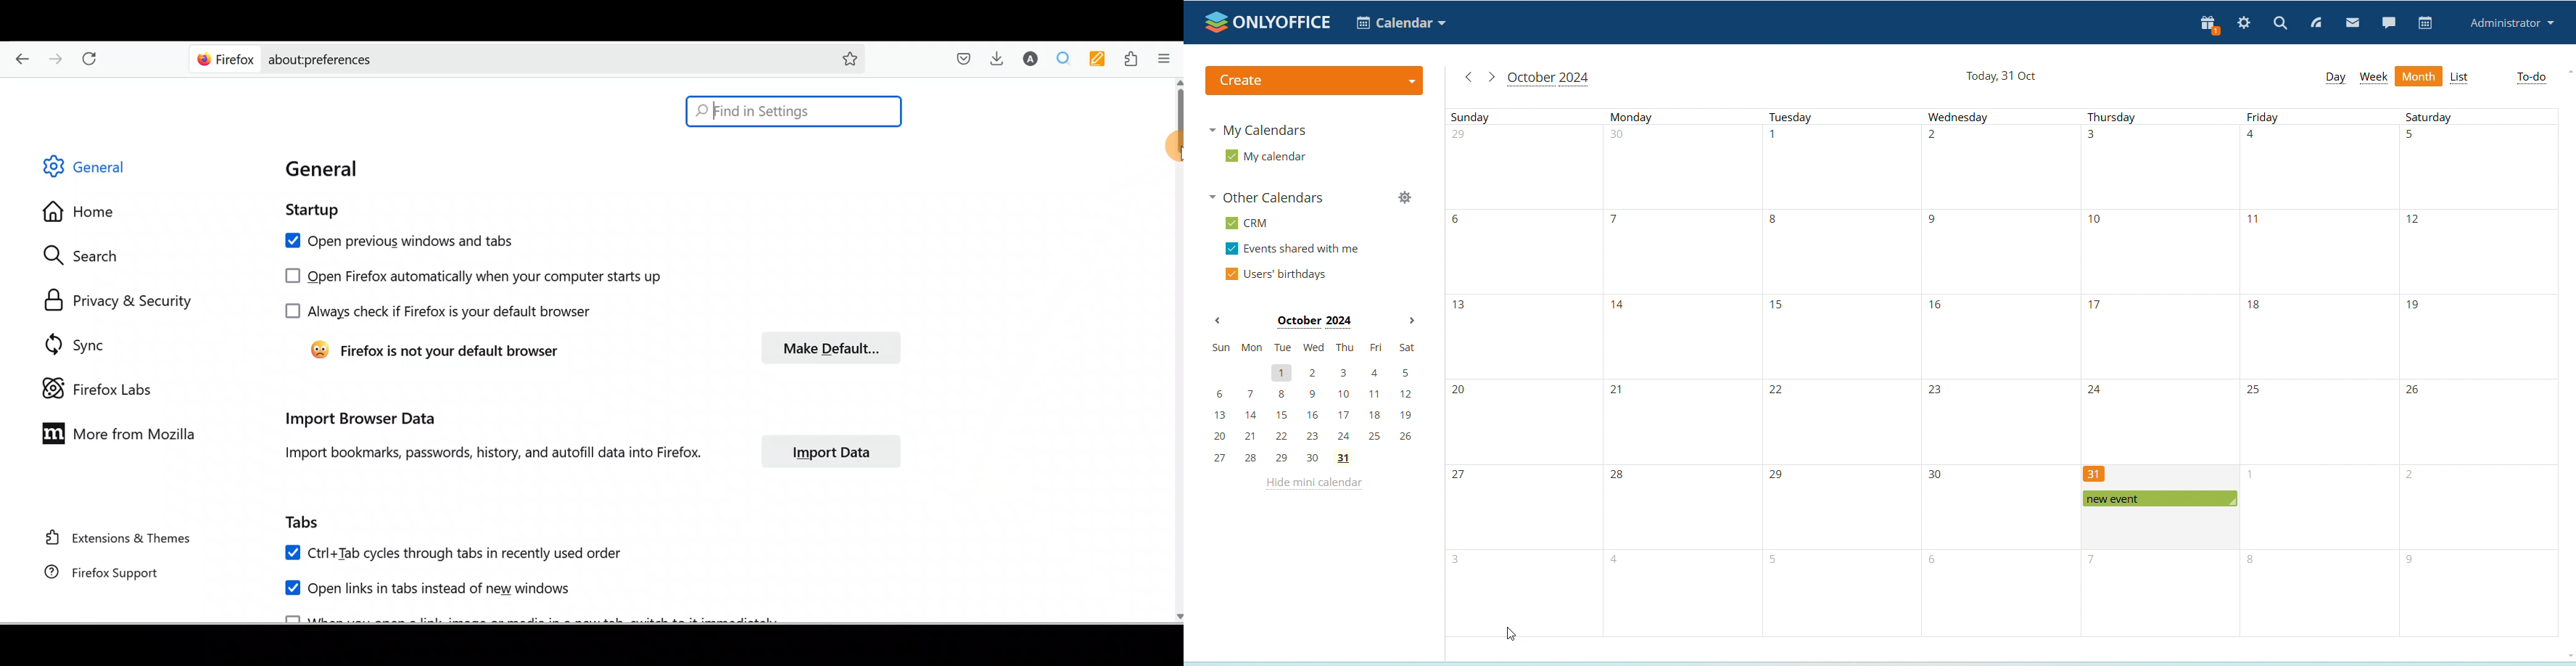 This screenshot has height=672, width=2576. What do you see at coordinates (1266, 157) in the screenshot?
I see `my calendar` at bounding box center [1266, 157].